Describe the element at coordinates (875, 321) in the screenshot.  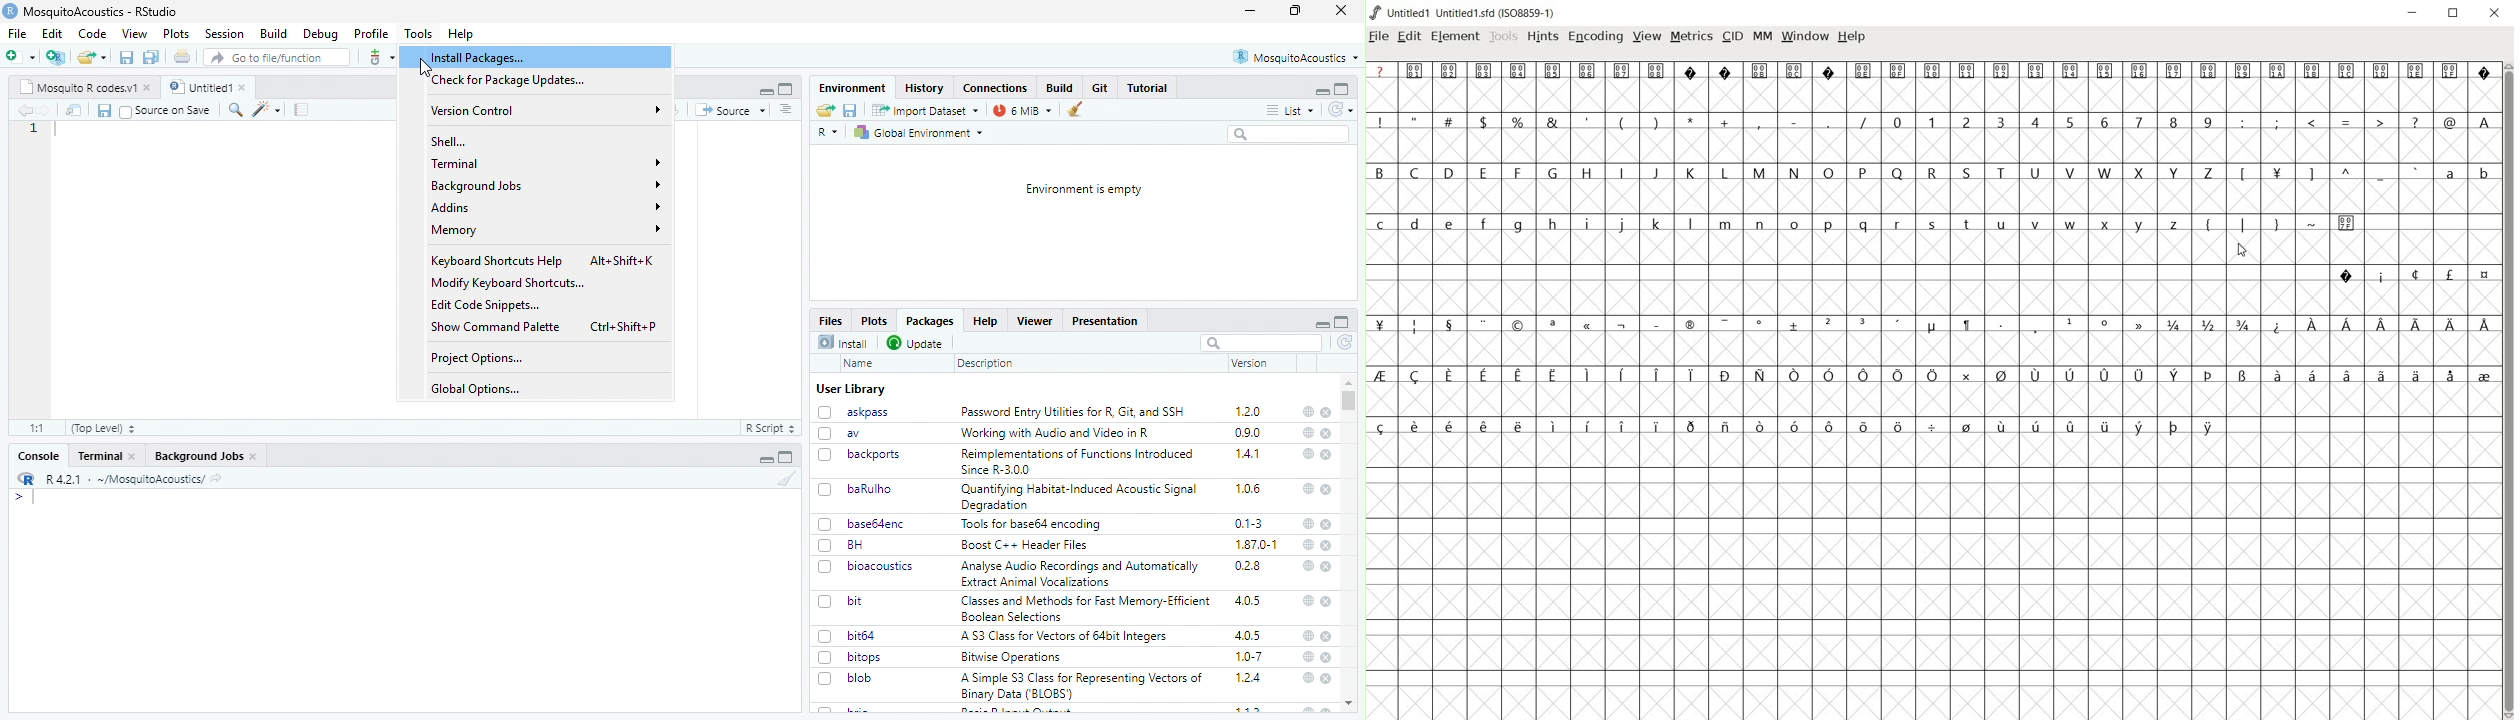
I see `Plots` at that location.